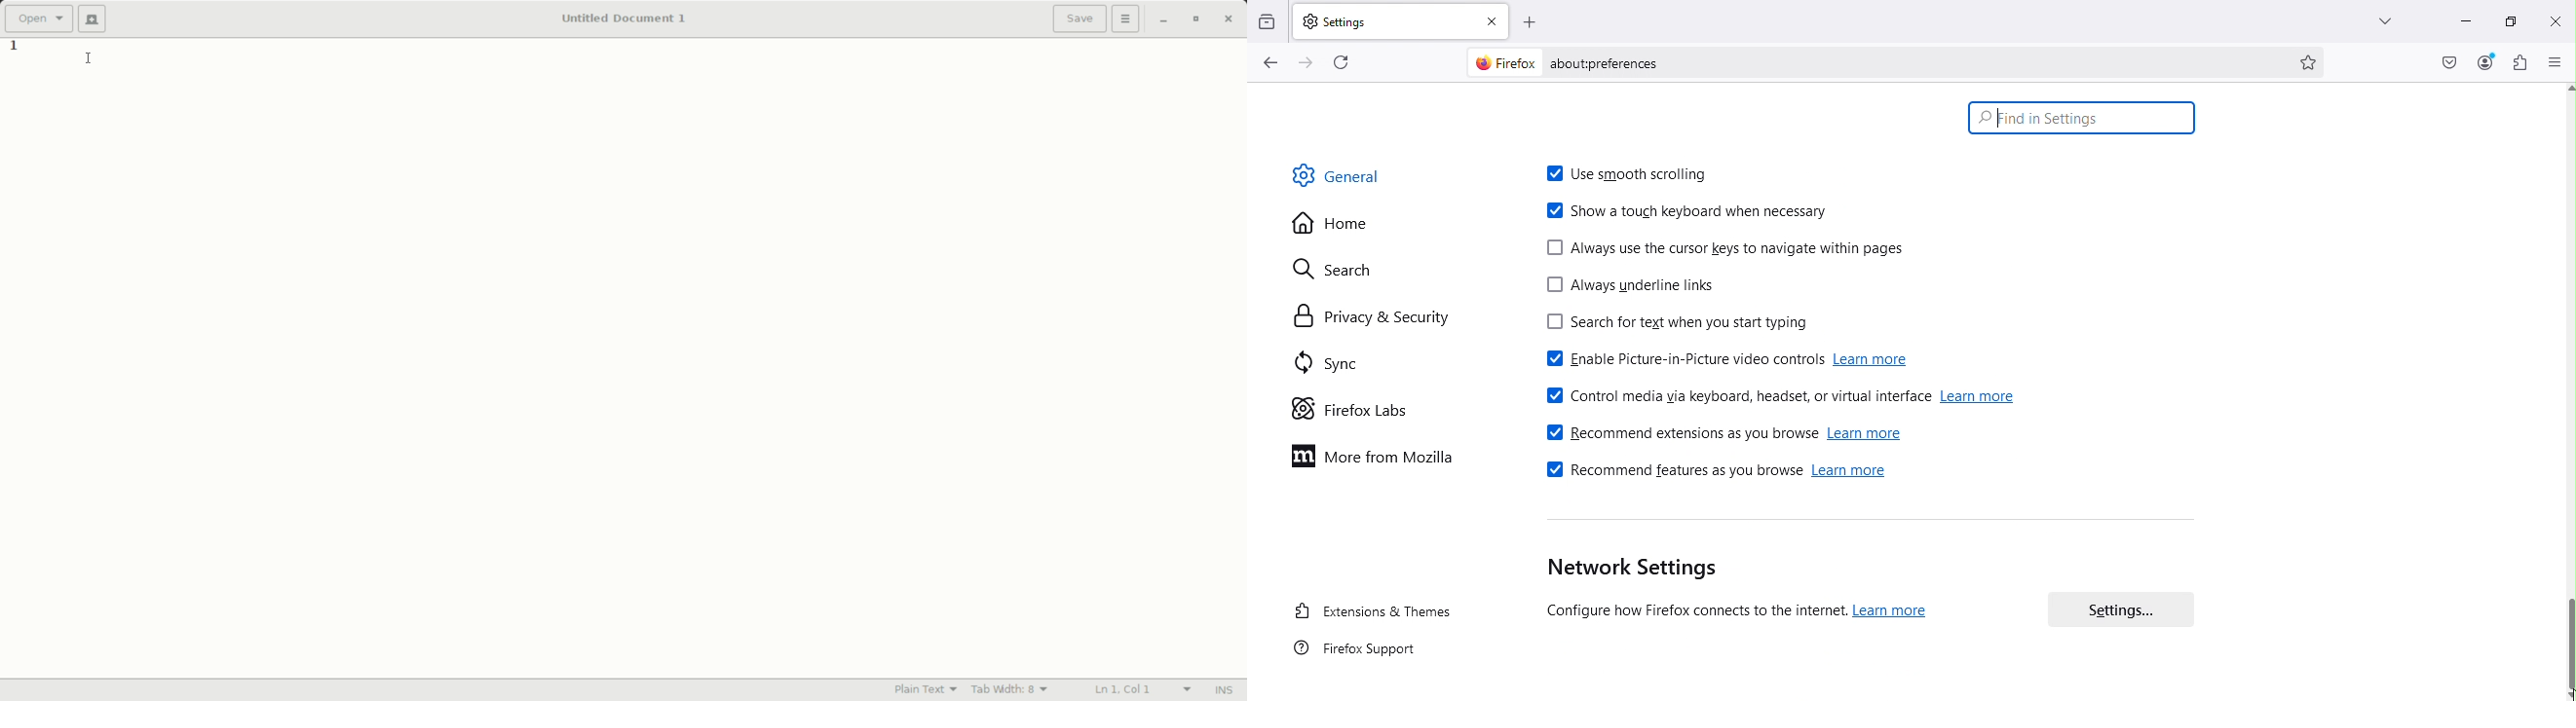 This screenshot has width=2576, height=728. I want to click on Go forward one page, so click(1304, 61).